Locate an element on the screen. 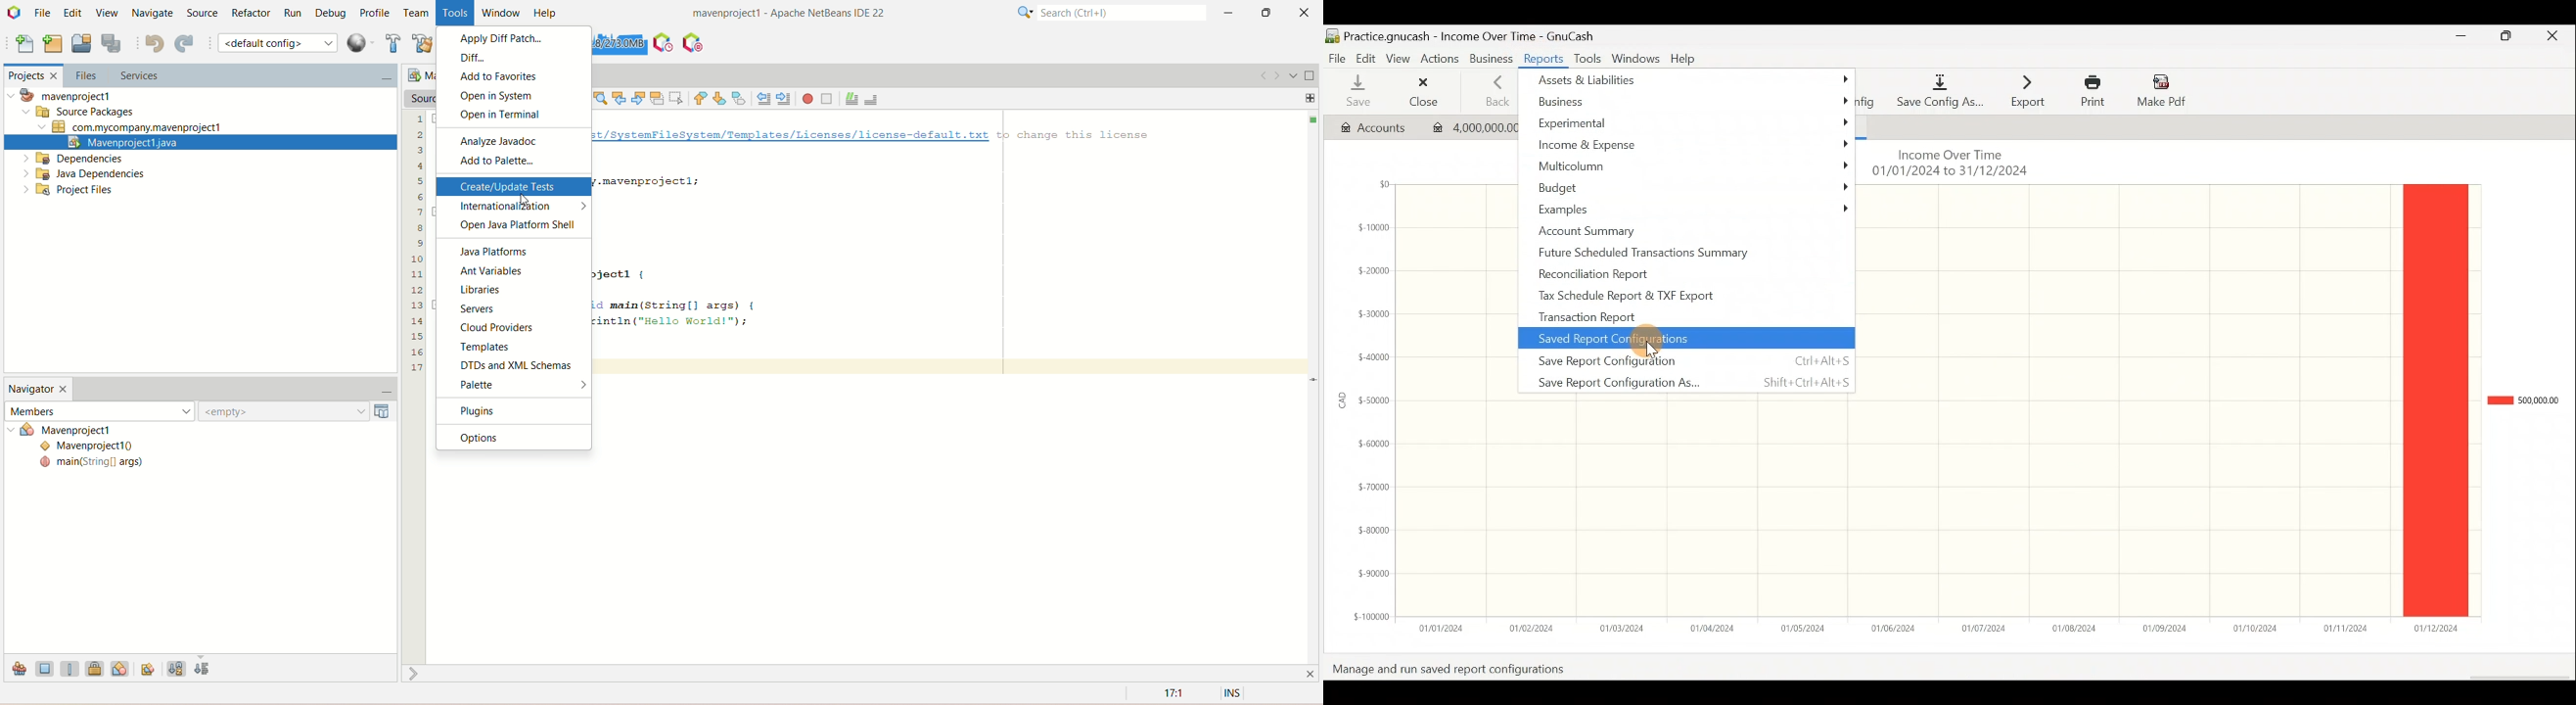  File is located at coordinates (1337, 57).